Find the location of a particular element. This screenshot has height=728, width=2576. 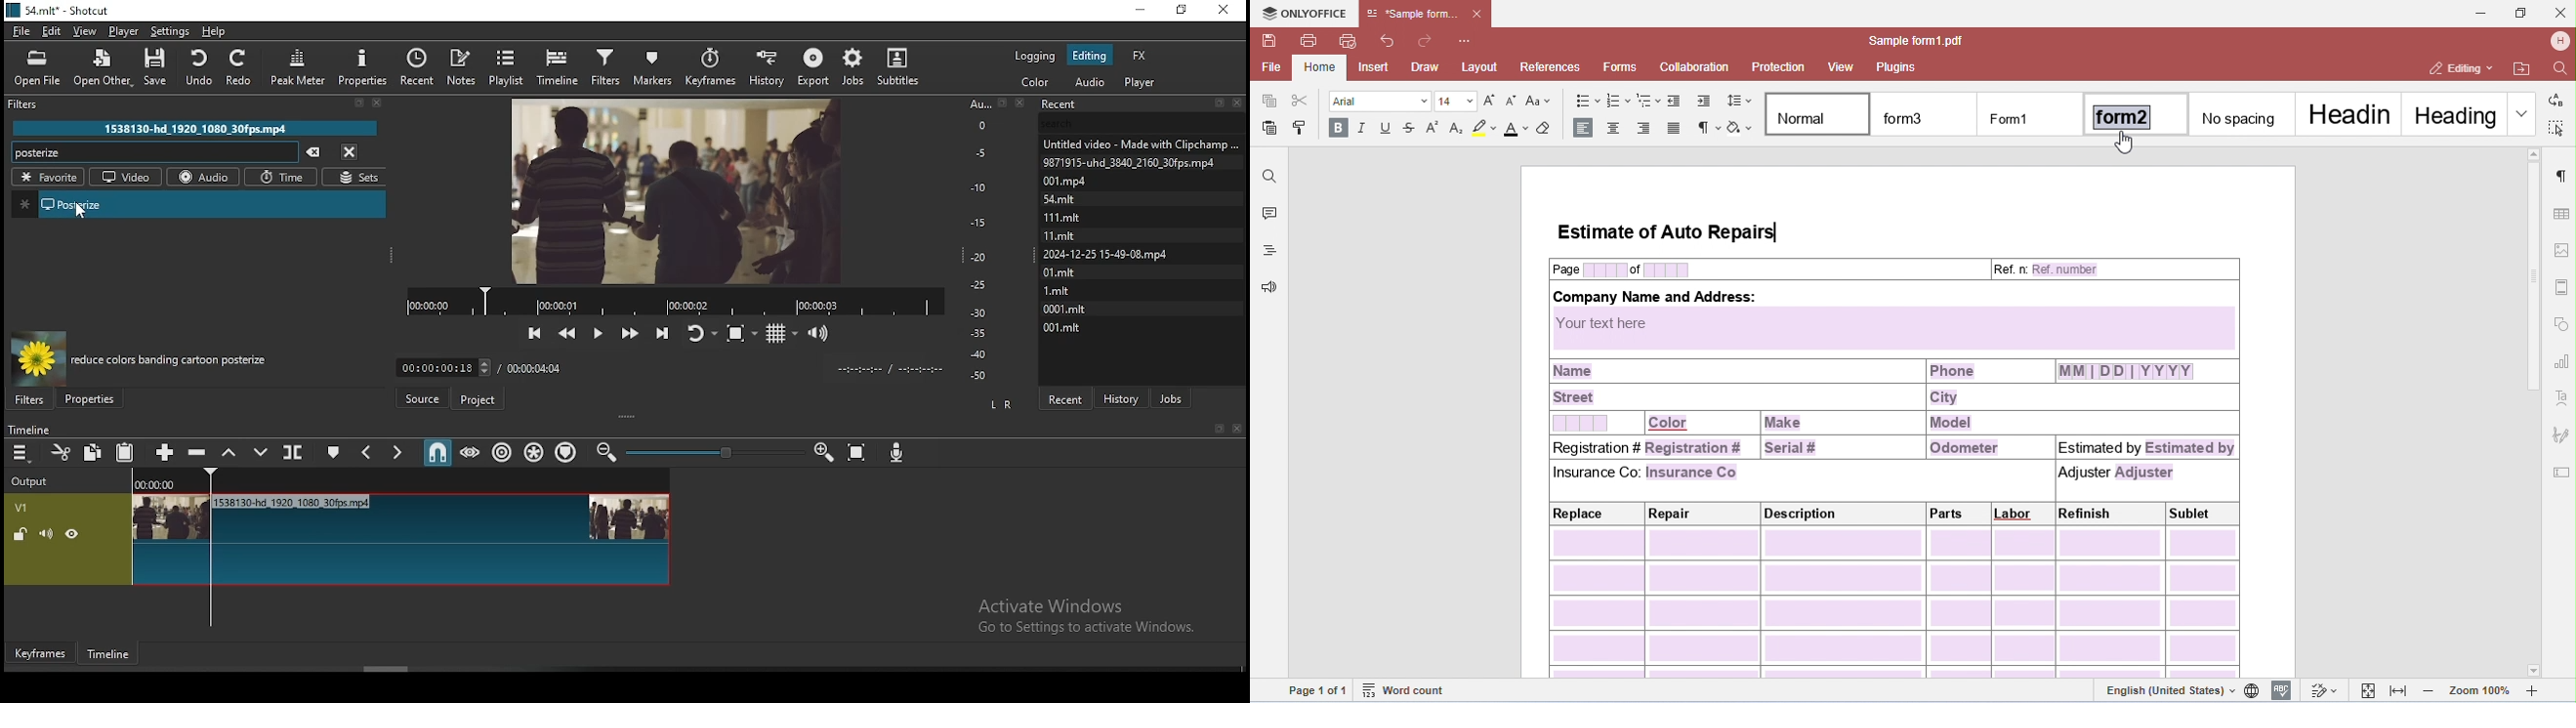

Untitled video - Made with ClipChamp.... is located at coordinates (1140, 145).